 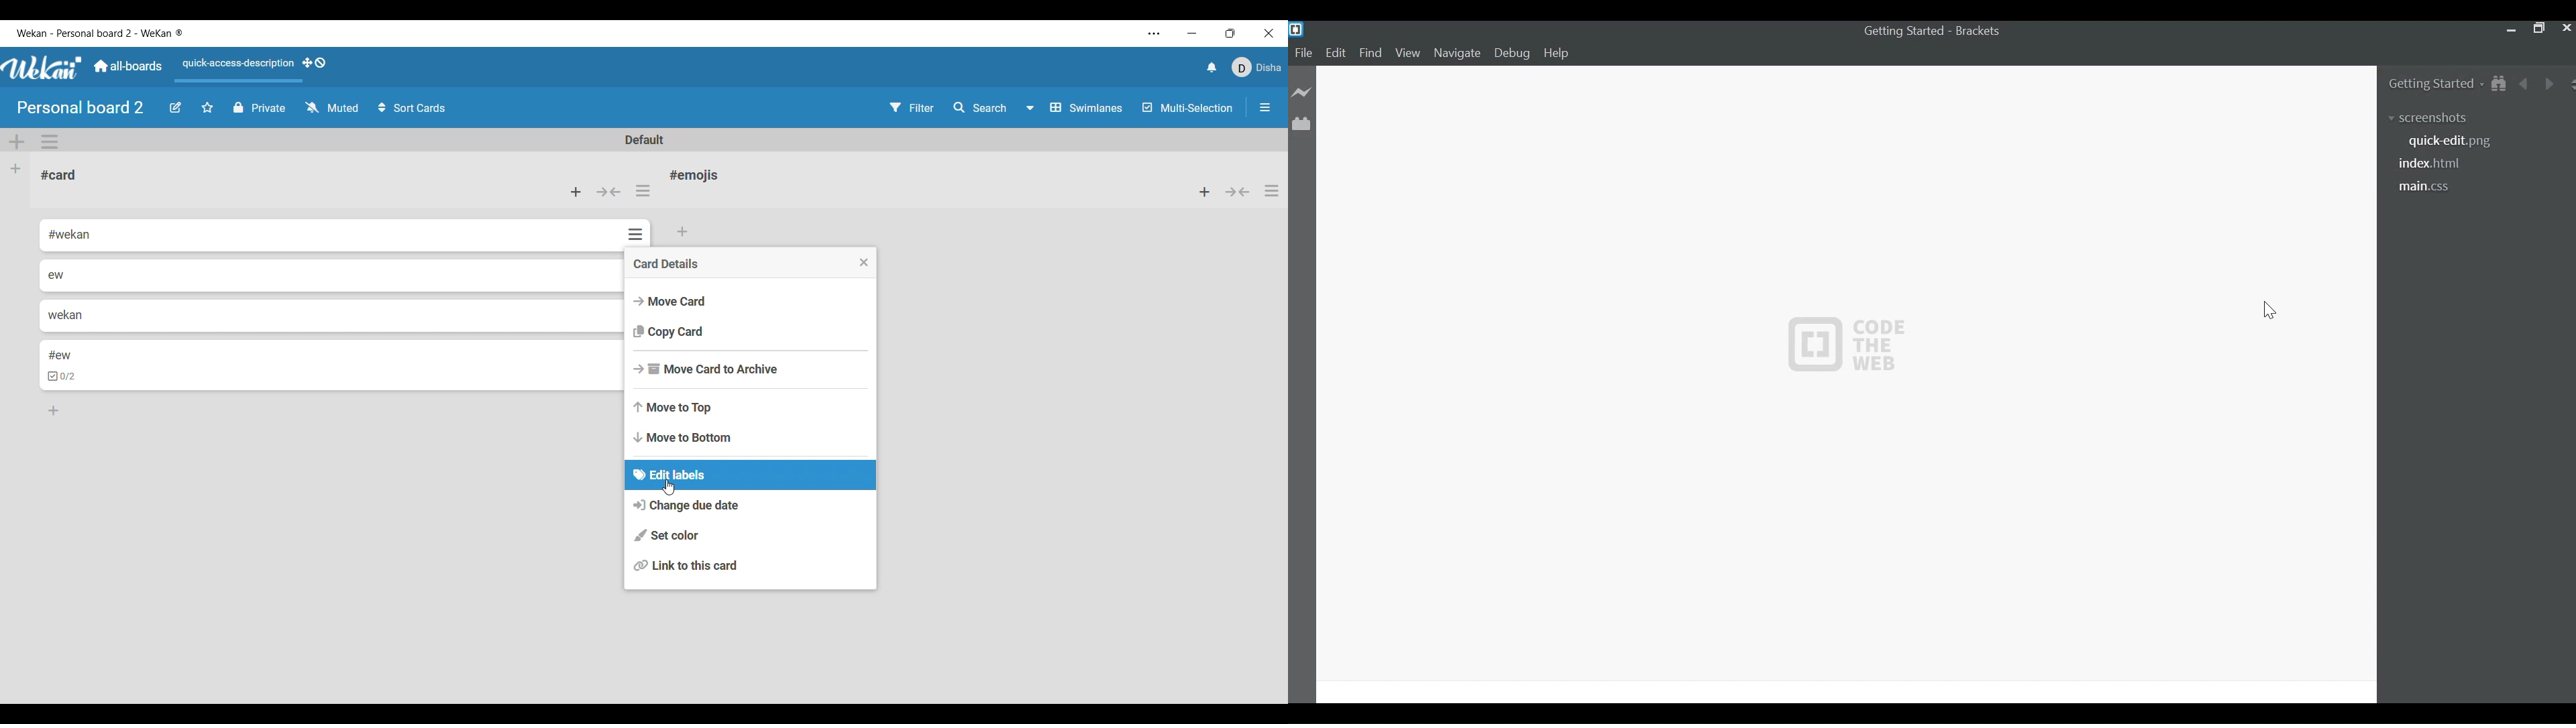 What do you see at coordinates (50, 141) in the screenshot?
I see `Swimlane actions` at bounding box center [50, 141].